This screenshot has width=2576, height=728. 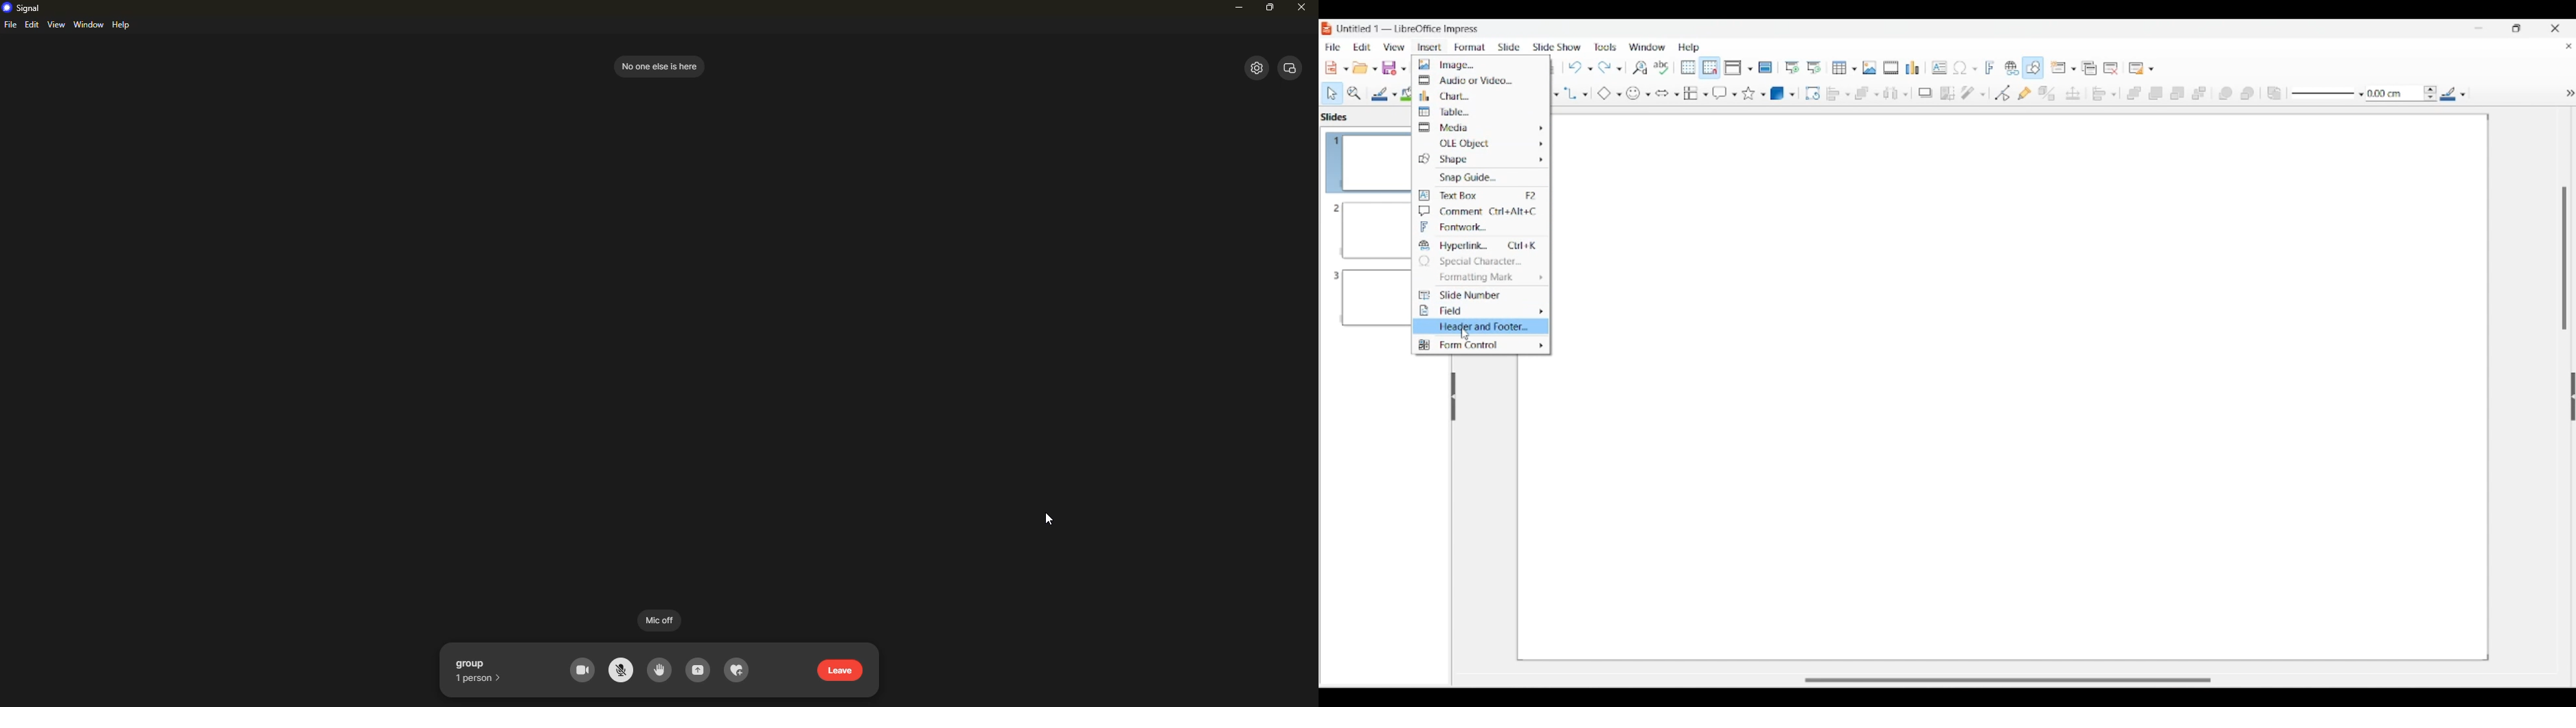 What do you see at coordinates (1480, 195) in the screenshot?
I see `Text box` at bounding box center [1480, 195].